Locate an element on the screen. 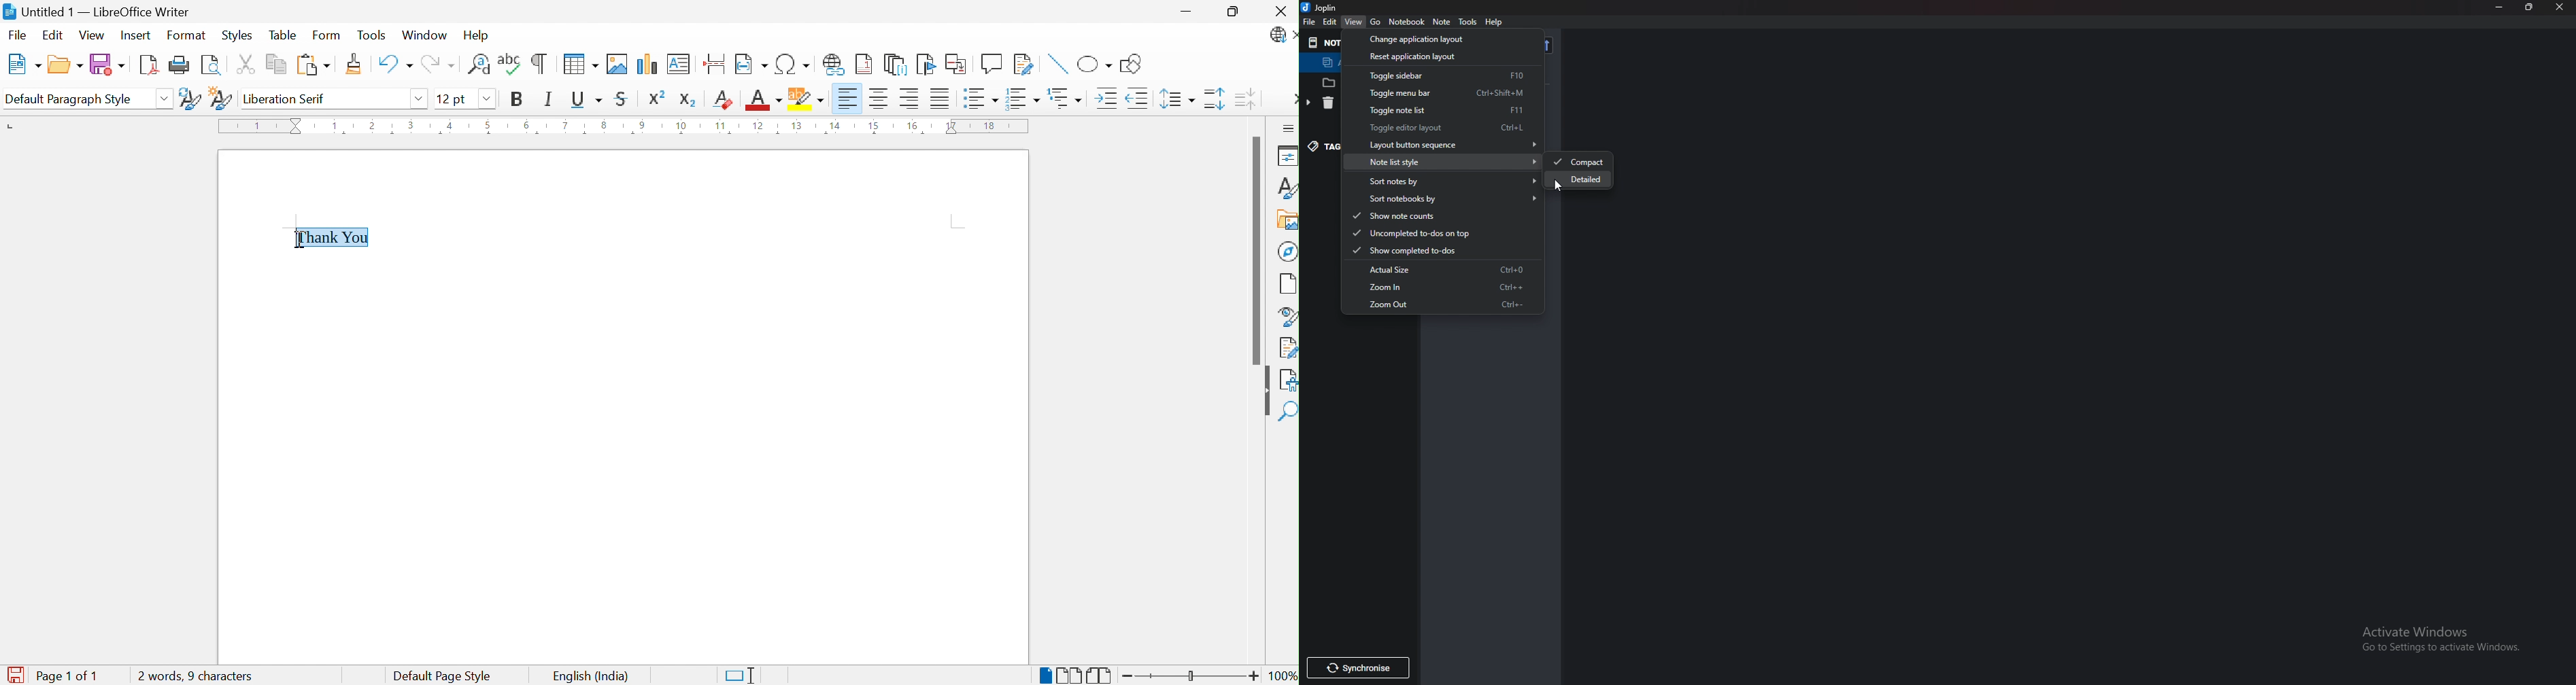 The image size is (2576, 700). Navigator is located at coordinates (1287, 251).